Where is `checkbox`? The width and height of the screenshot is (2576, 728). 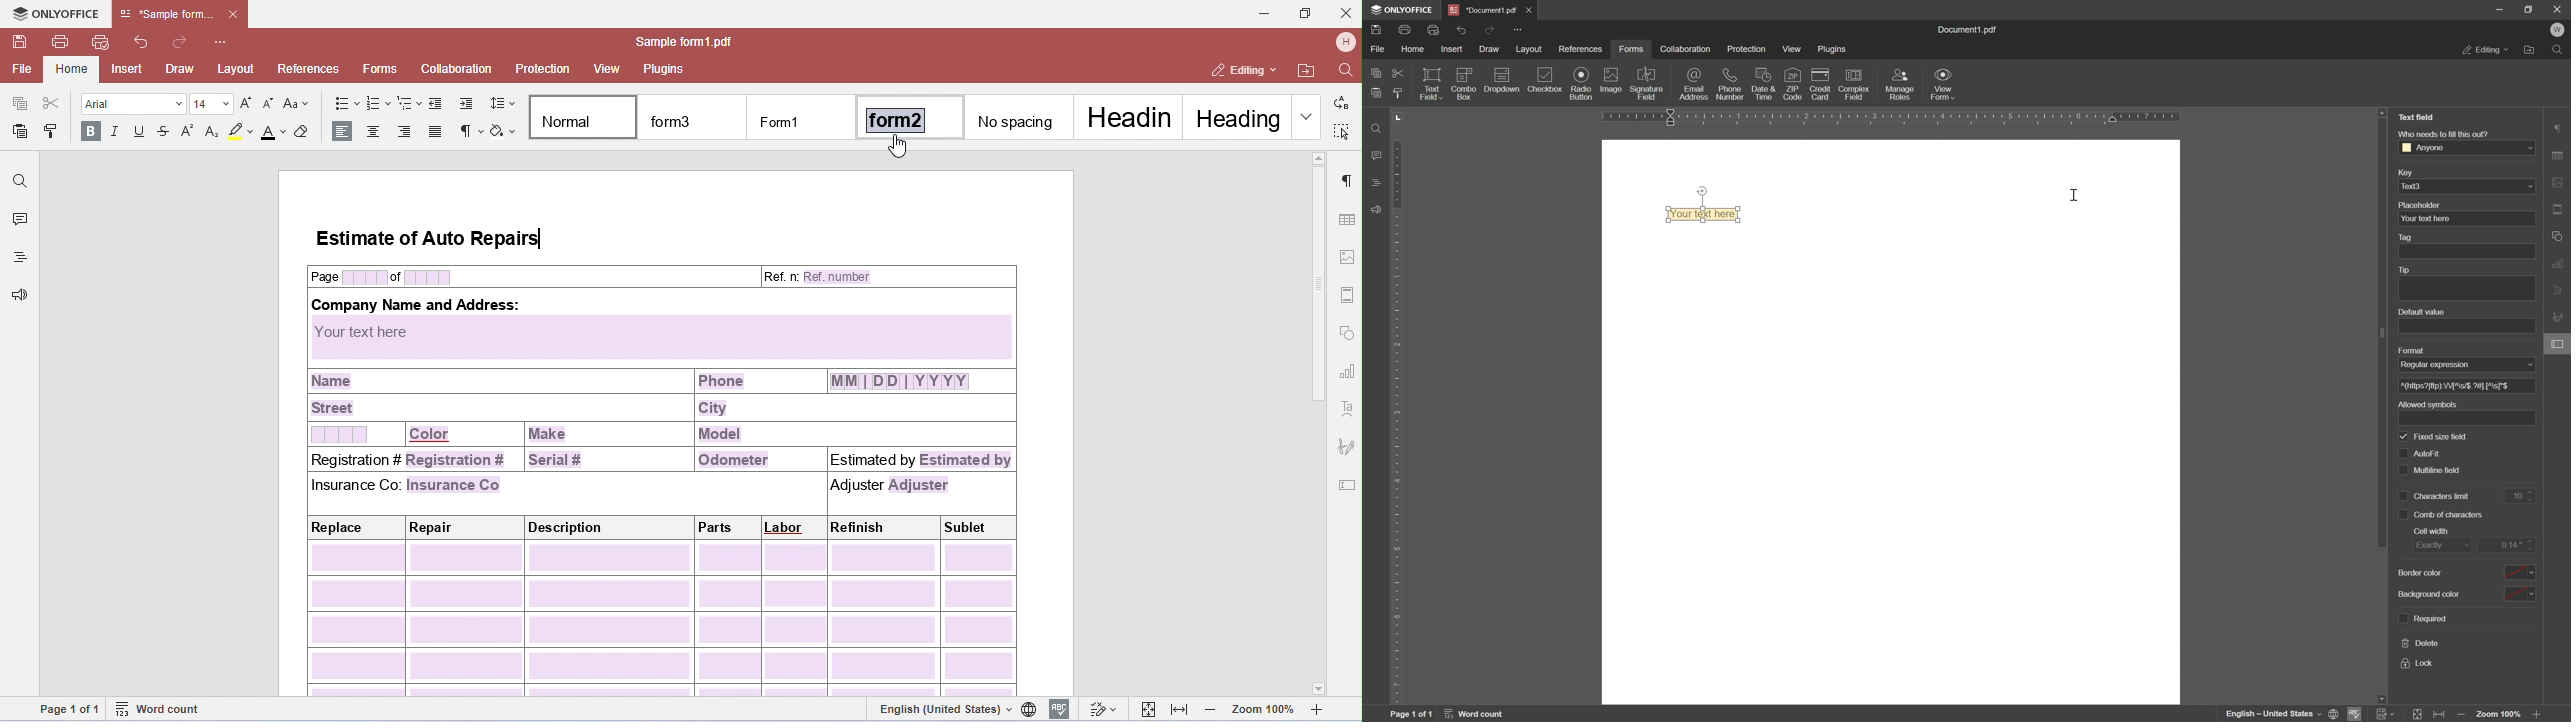
checkbox is located at coordinates (1546, 80).